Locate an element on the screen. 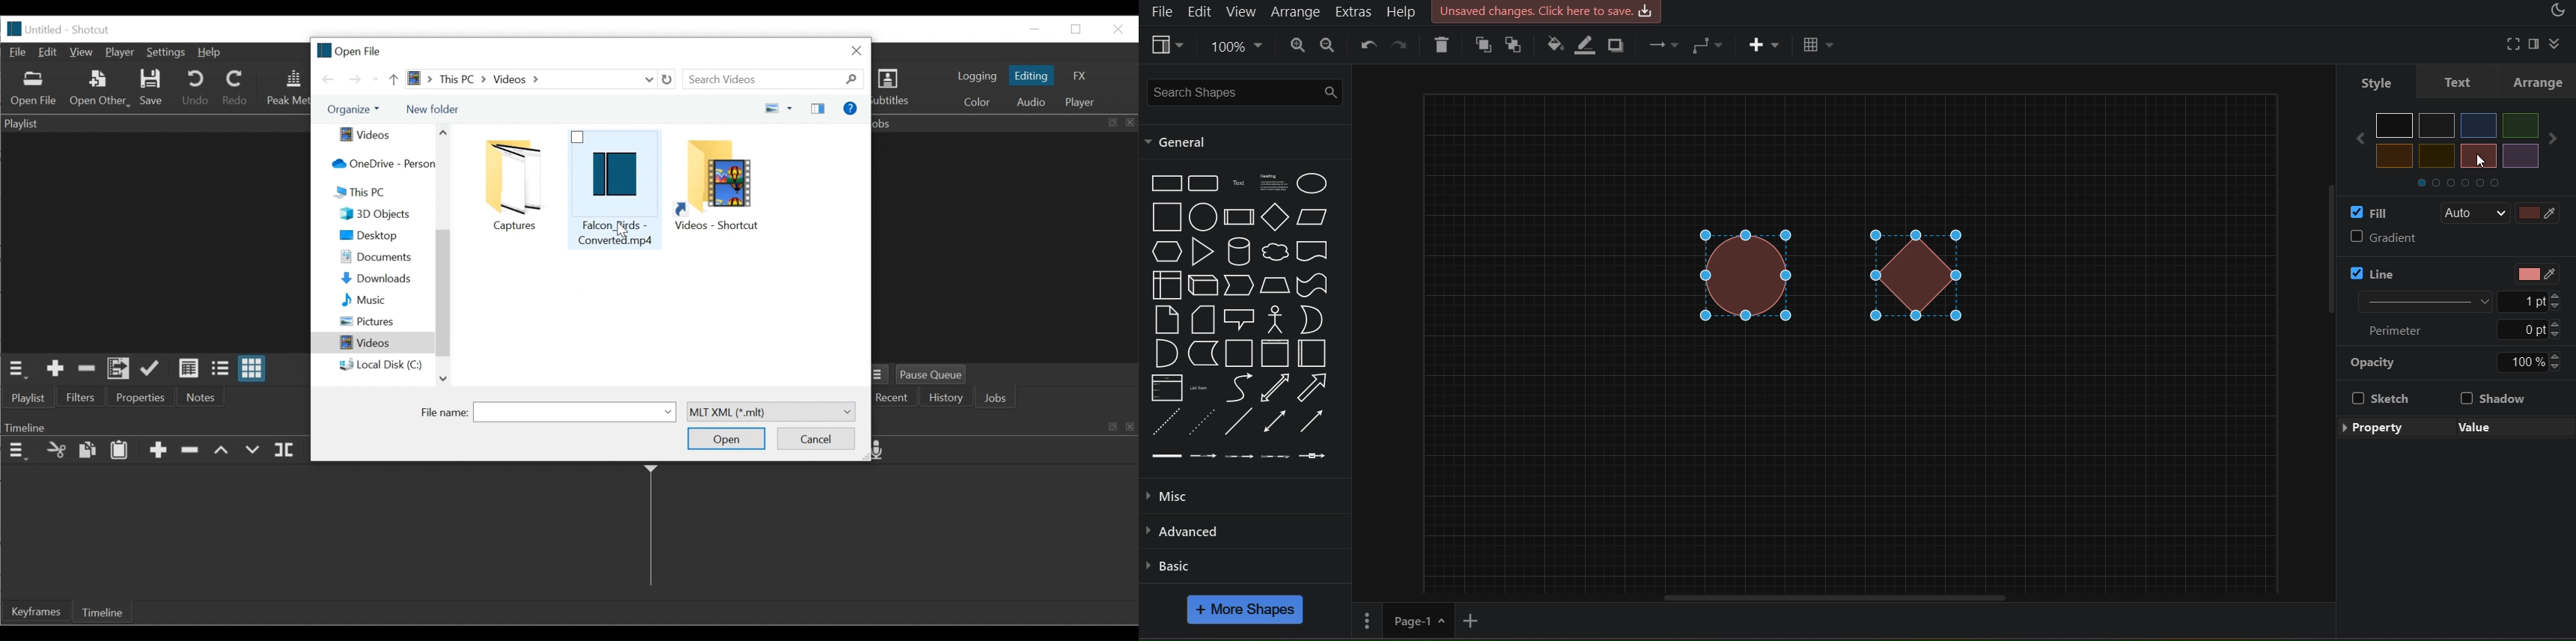 The height and width of the screenshot is (644, 2576). shadow is located at coordinates (2512, 401).